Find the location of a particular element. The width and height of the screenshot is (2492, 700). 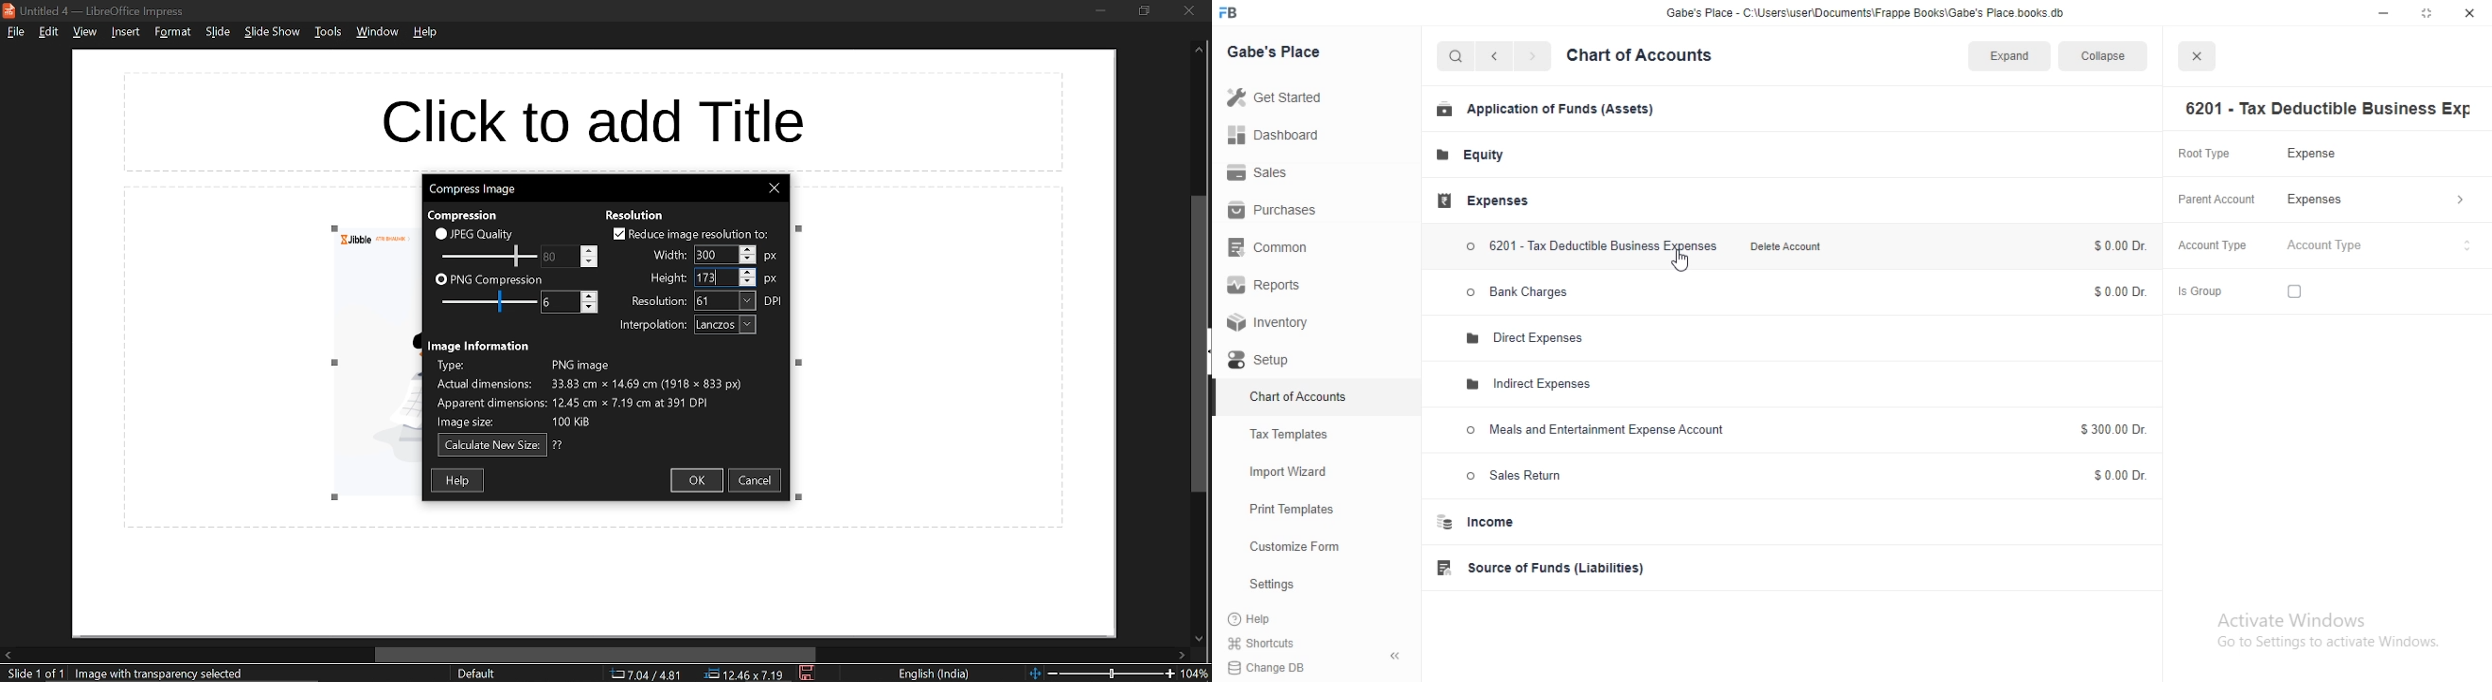

move left is located at coordinates (8, 655).